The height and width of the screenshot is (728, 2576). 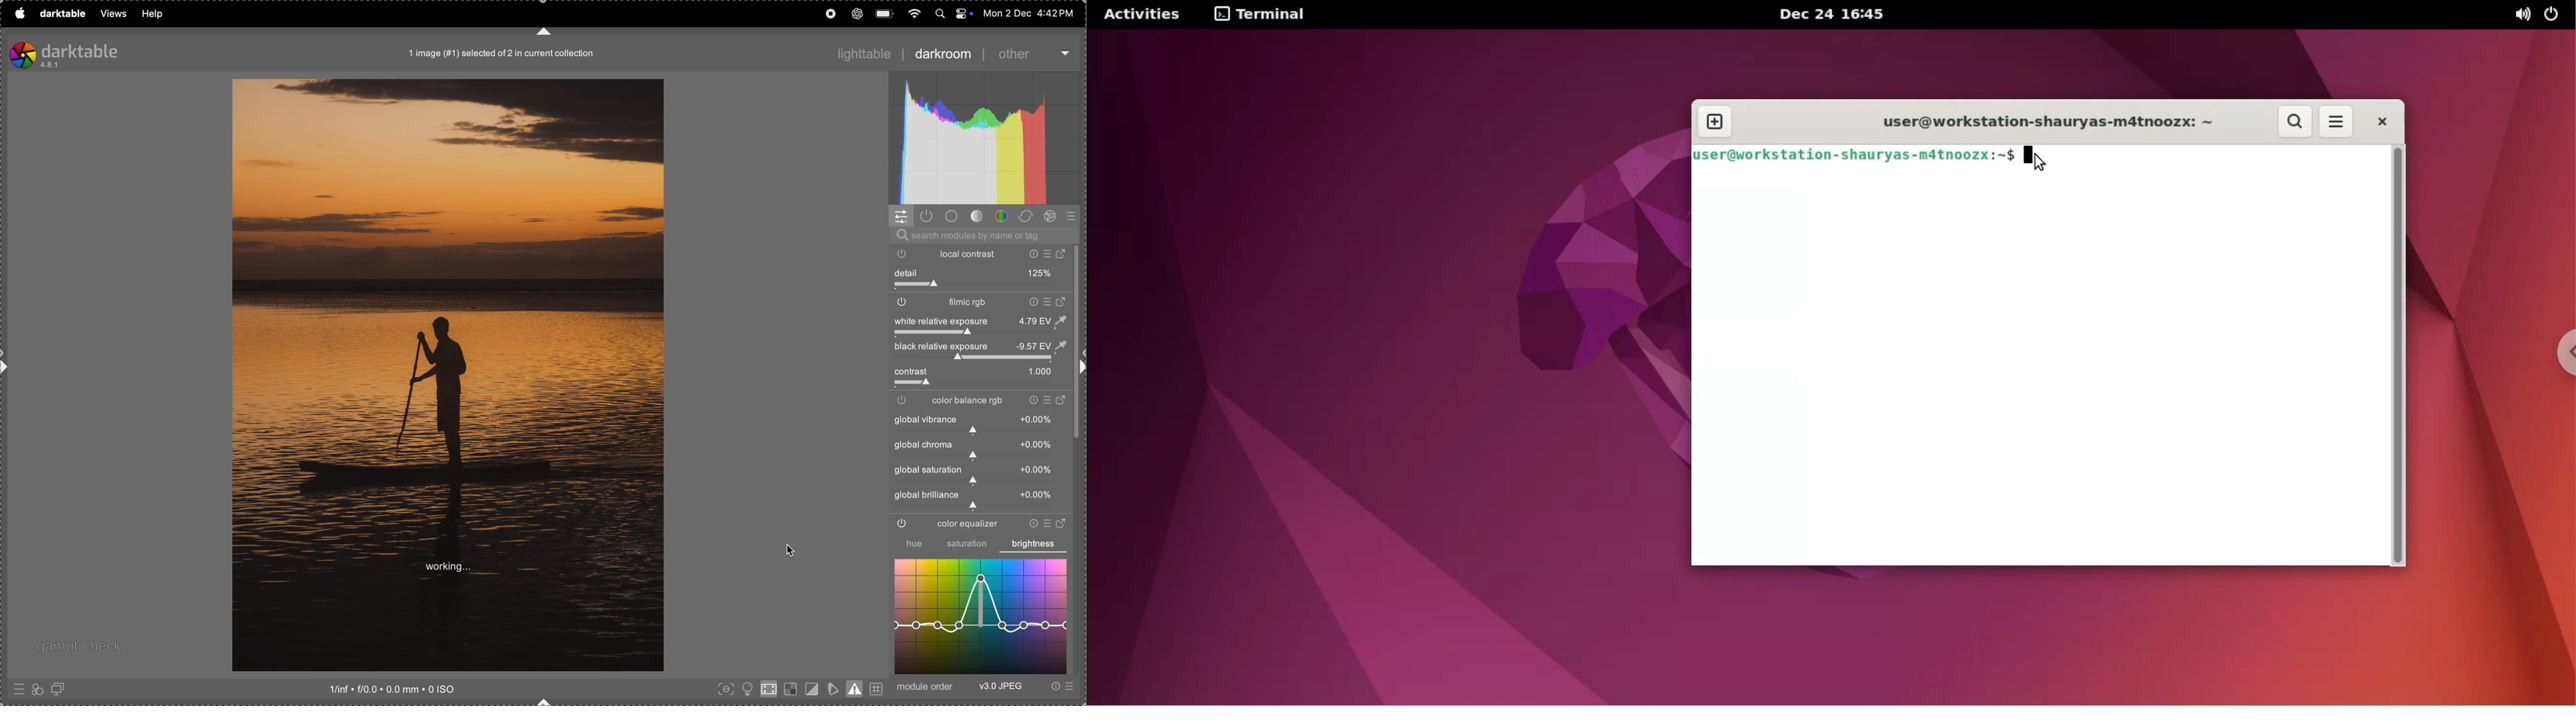 I want to click on saturation, so click(x=967, y=545).